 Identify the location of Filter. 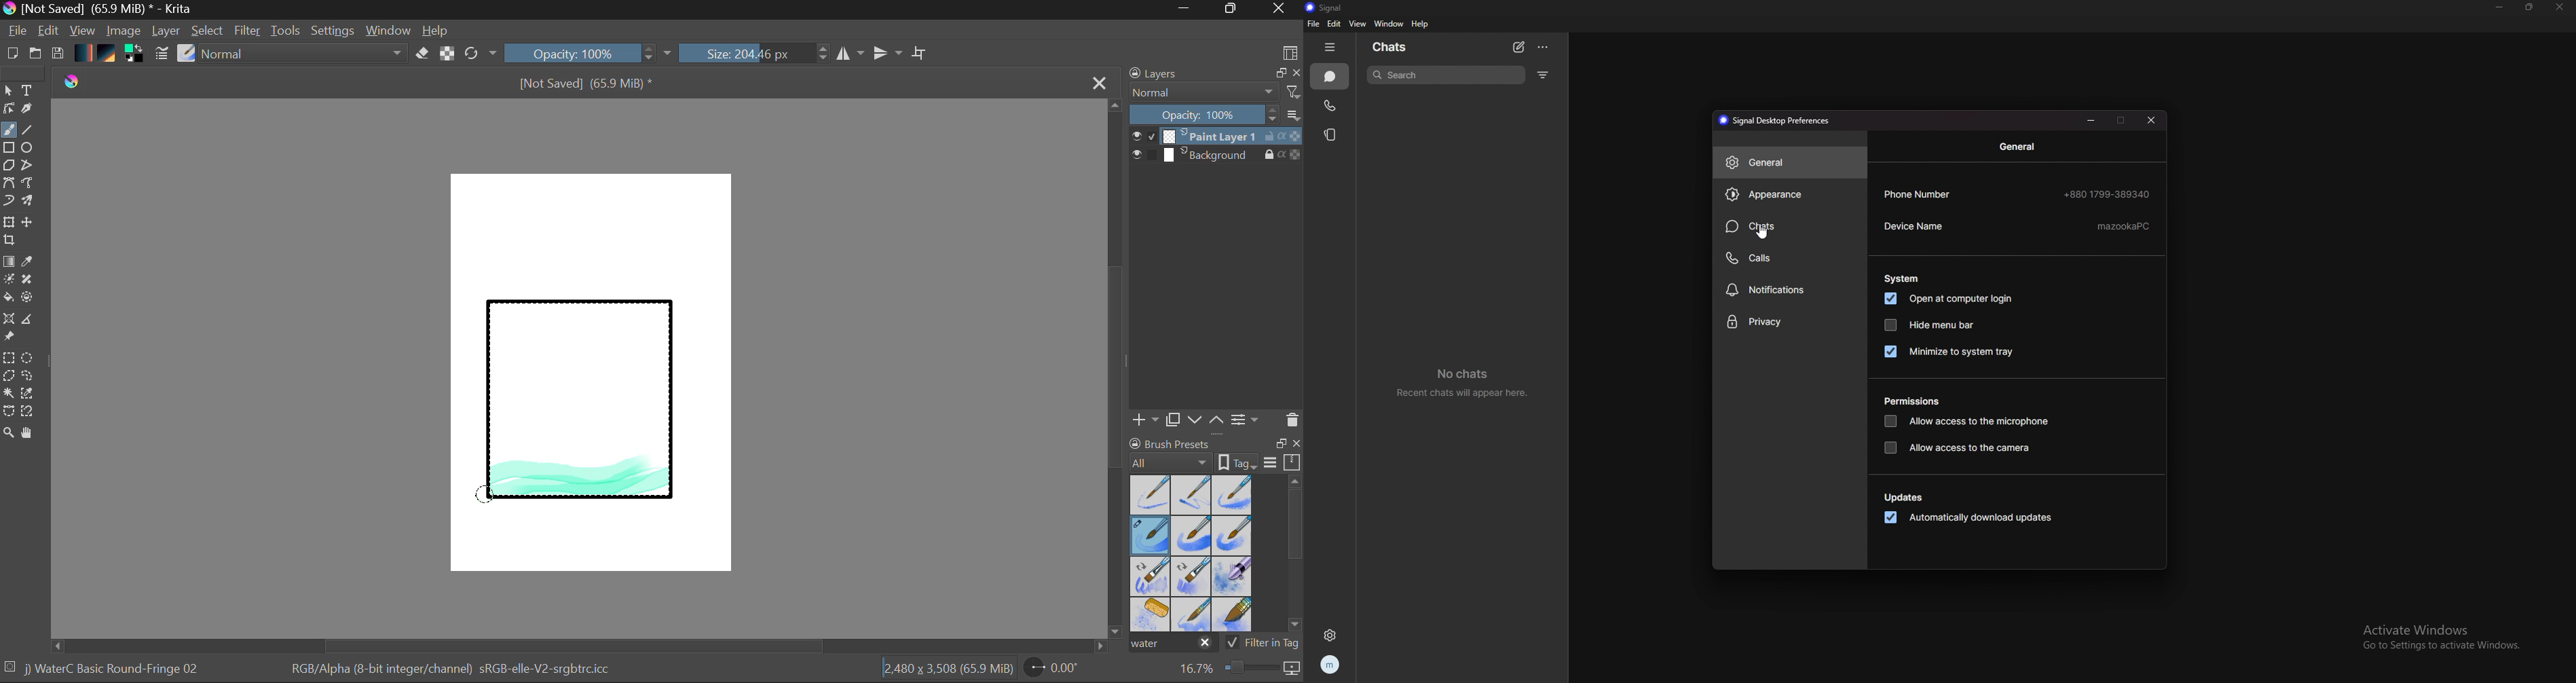
(249, 33).